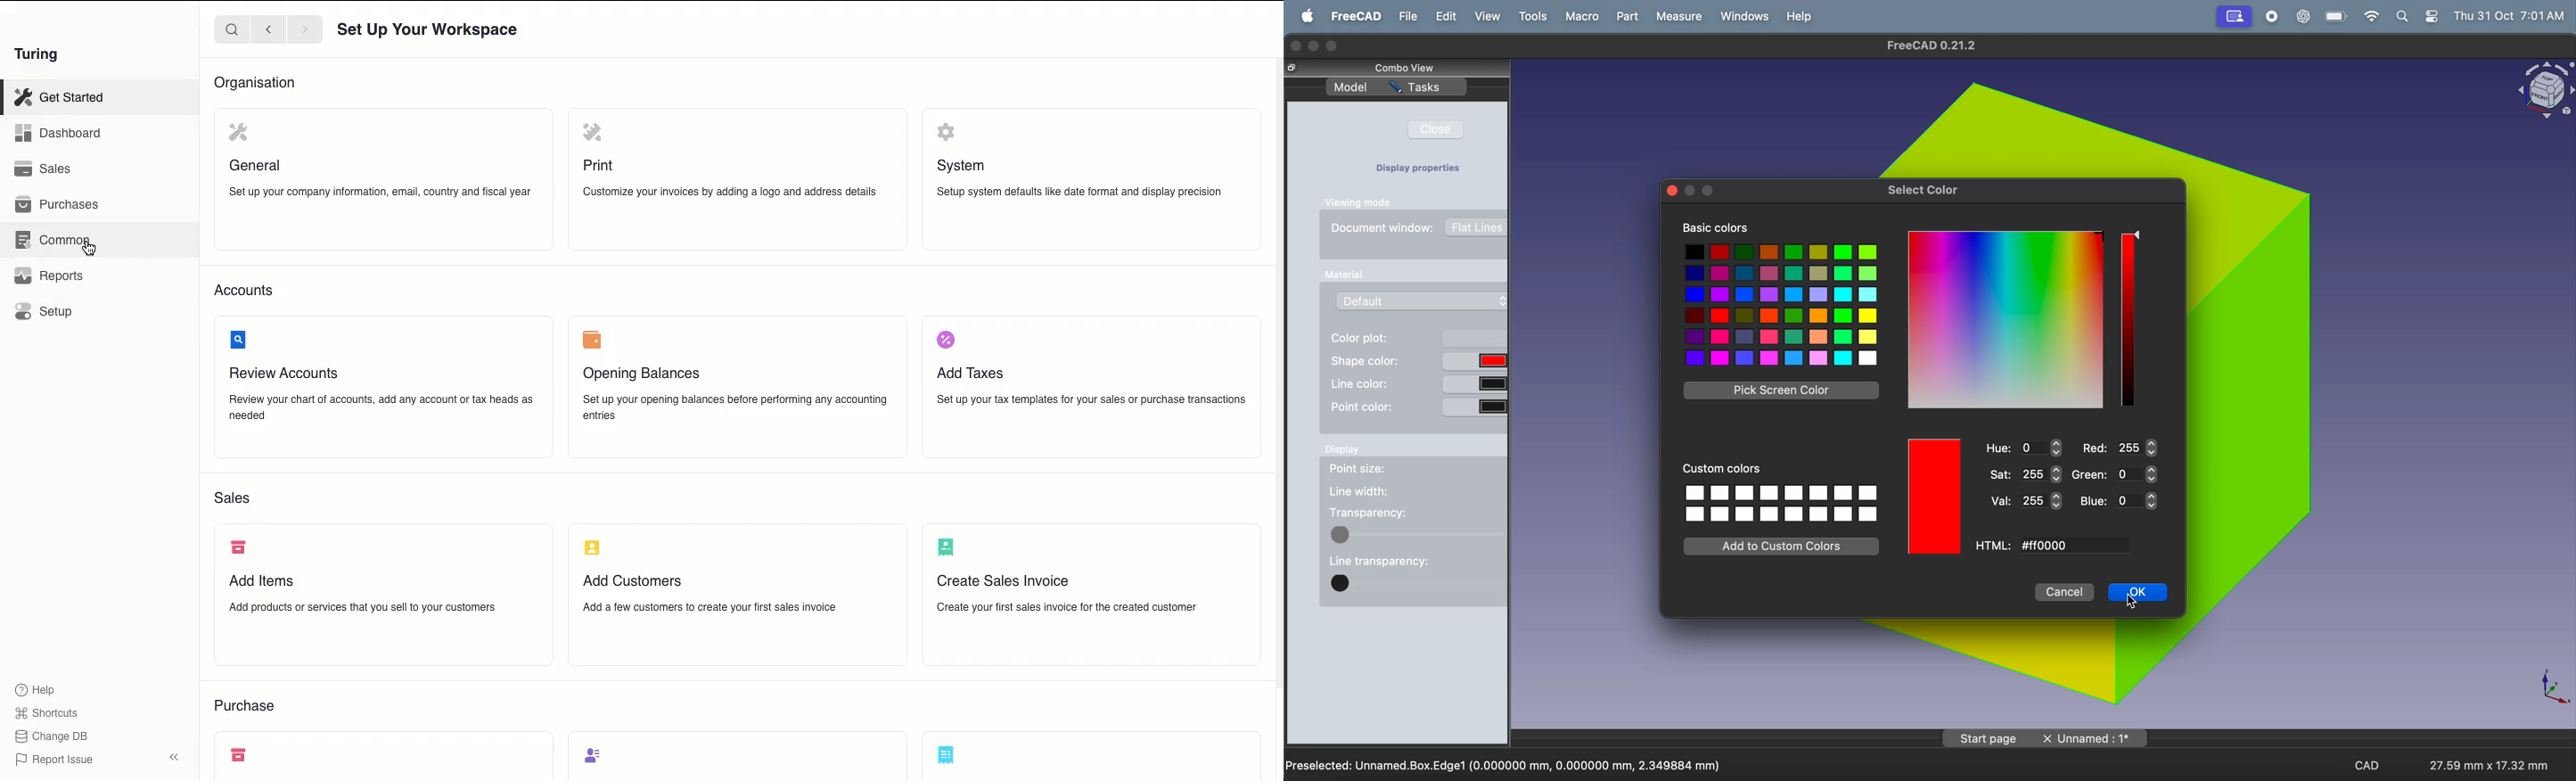 This screenshot has height=784, width=2576. Describe the element at coordinates (1672, 189) in the screenshot. I see `close window` at that location.